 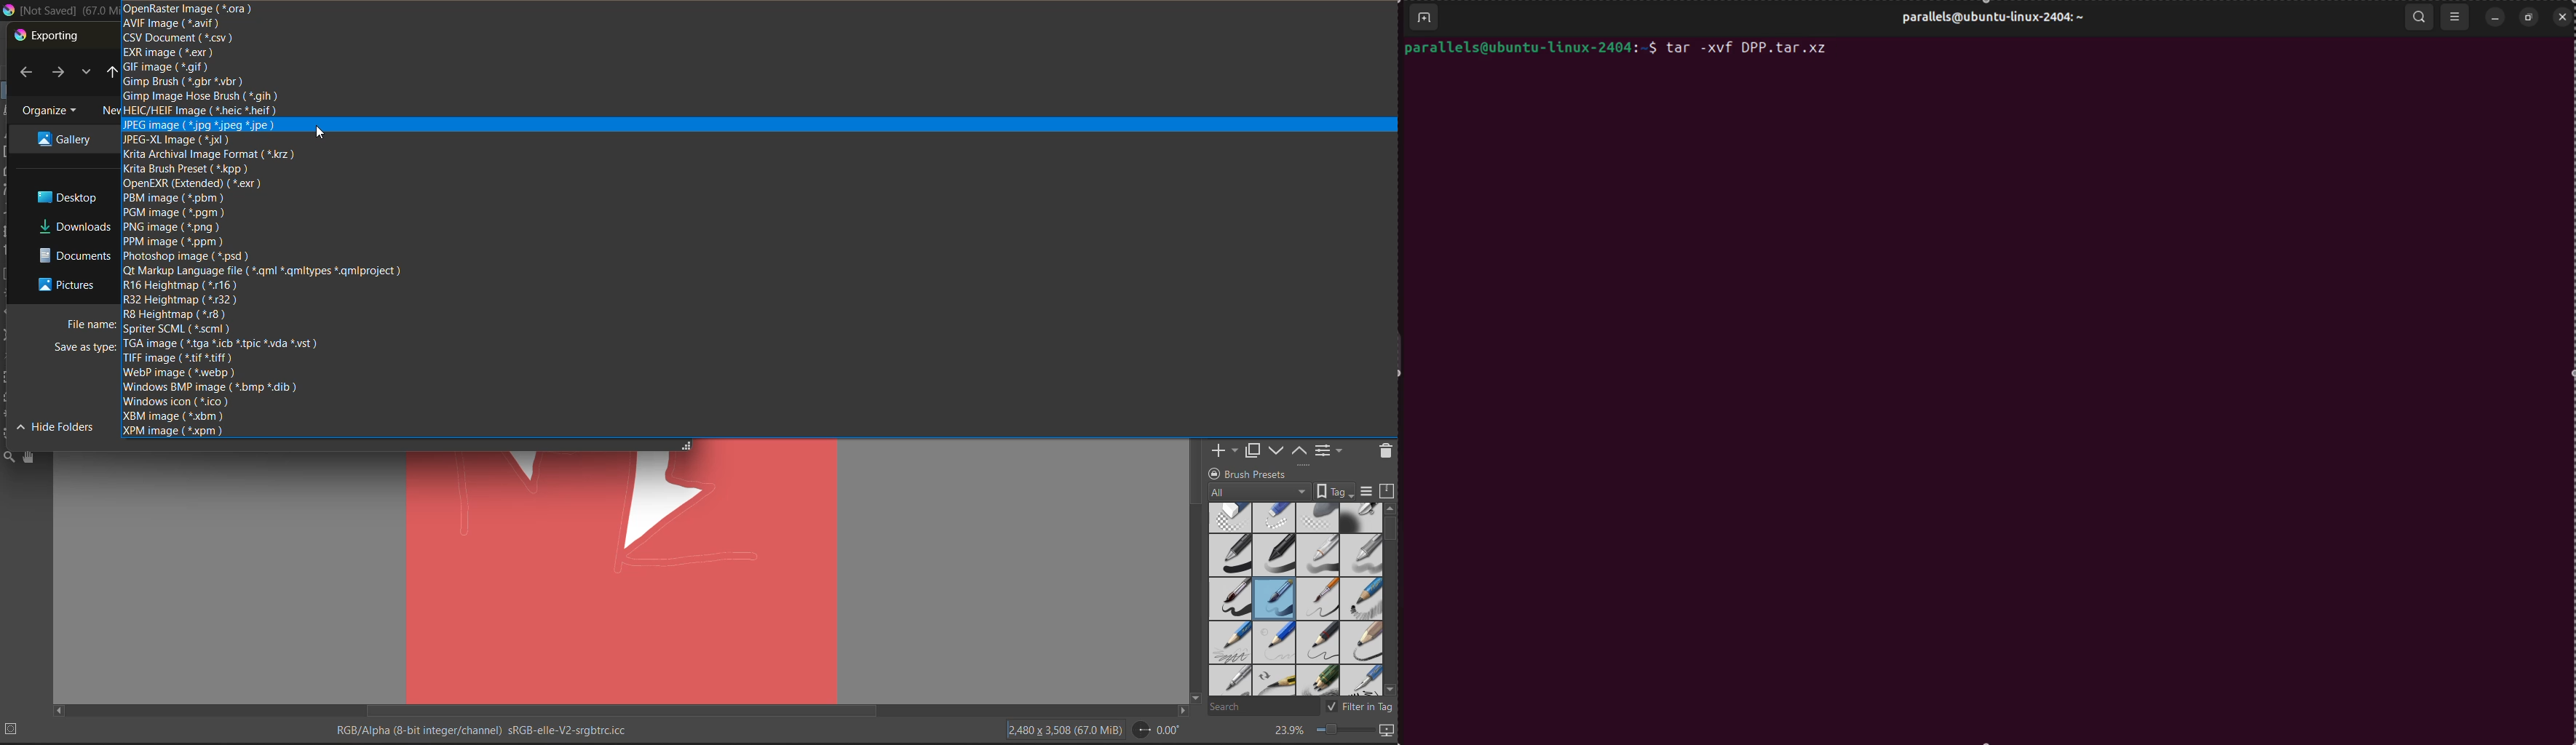 What do you see at coordinates (50, 113) in the screenshot?
I see `organize` at bounding box center [50, 113].